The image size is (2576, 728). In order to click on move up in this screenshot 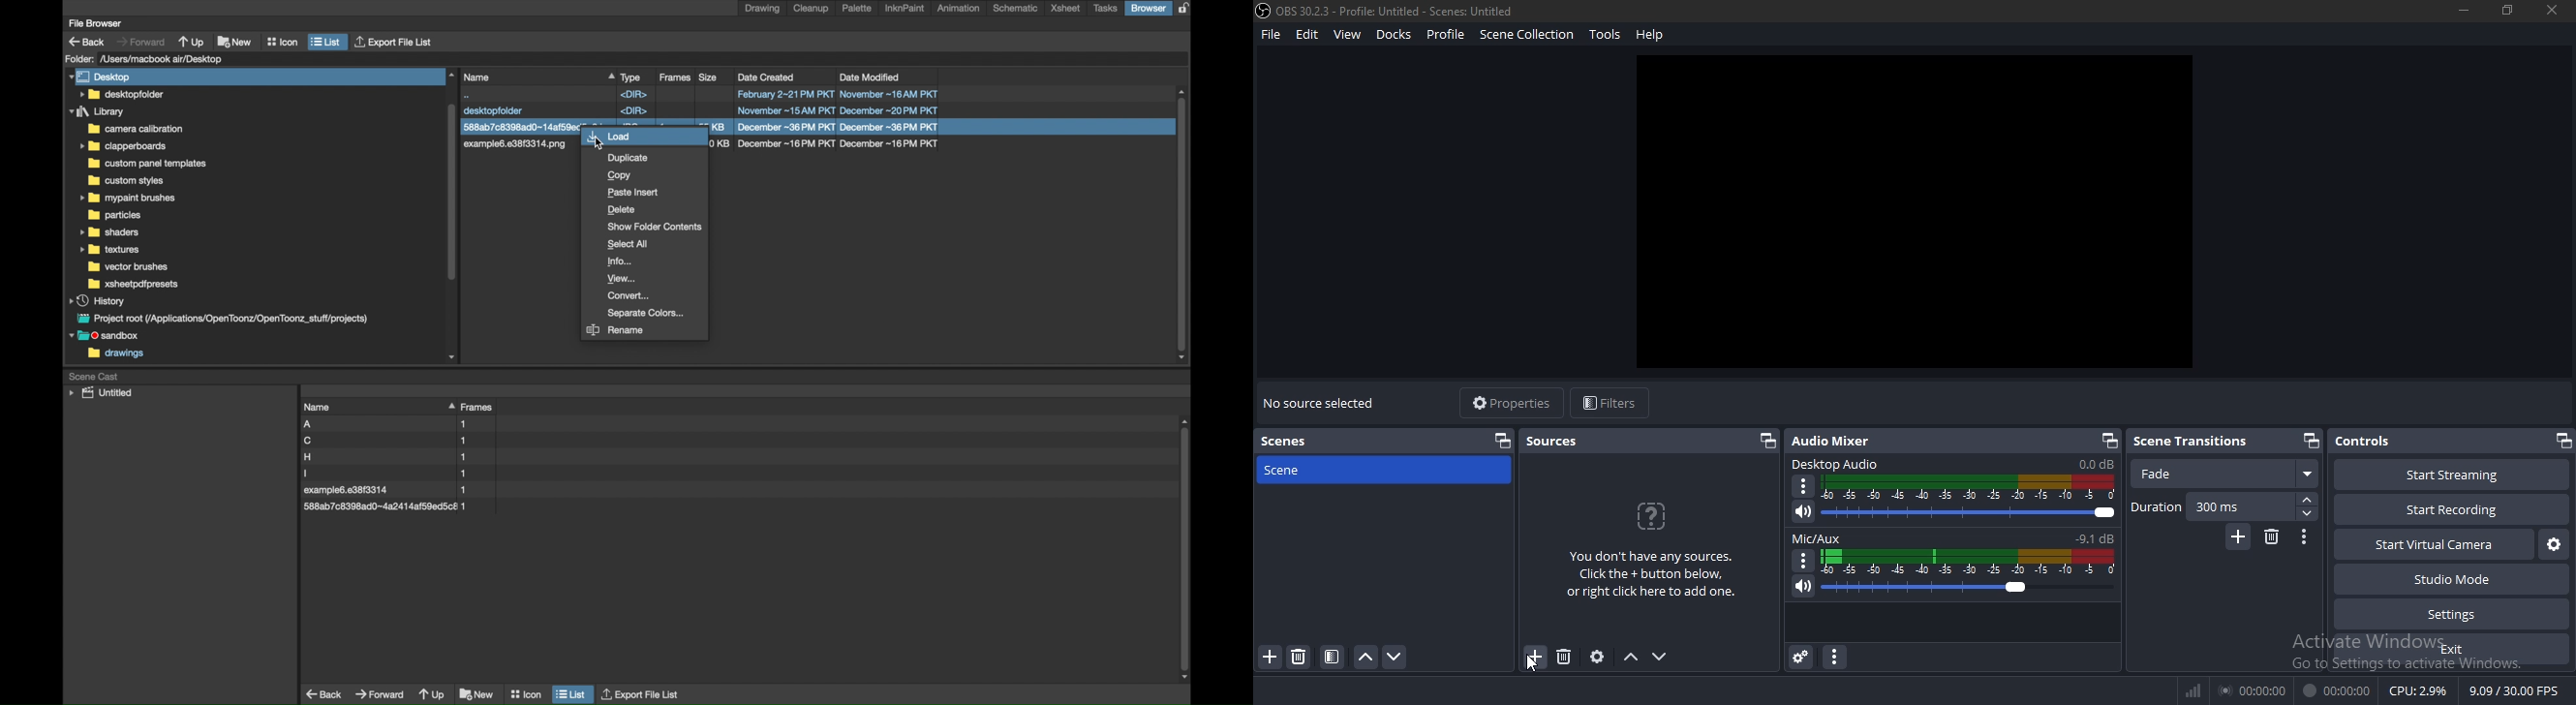, I will do `click(1365, 657)`.